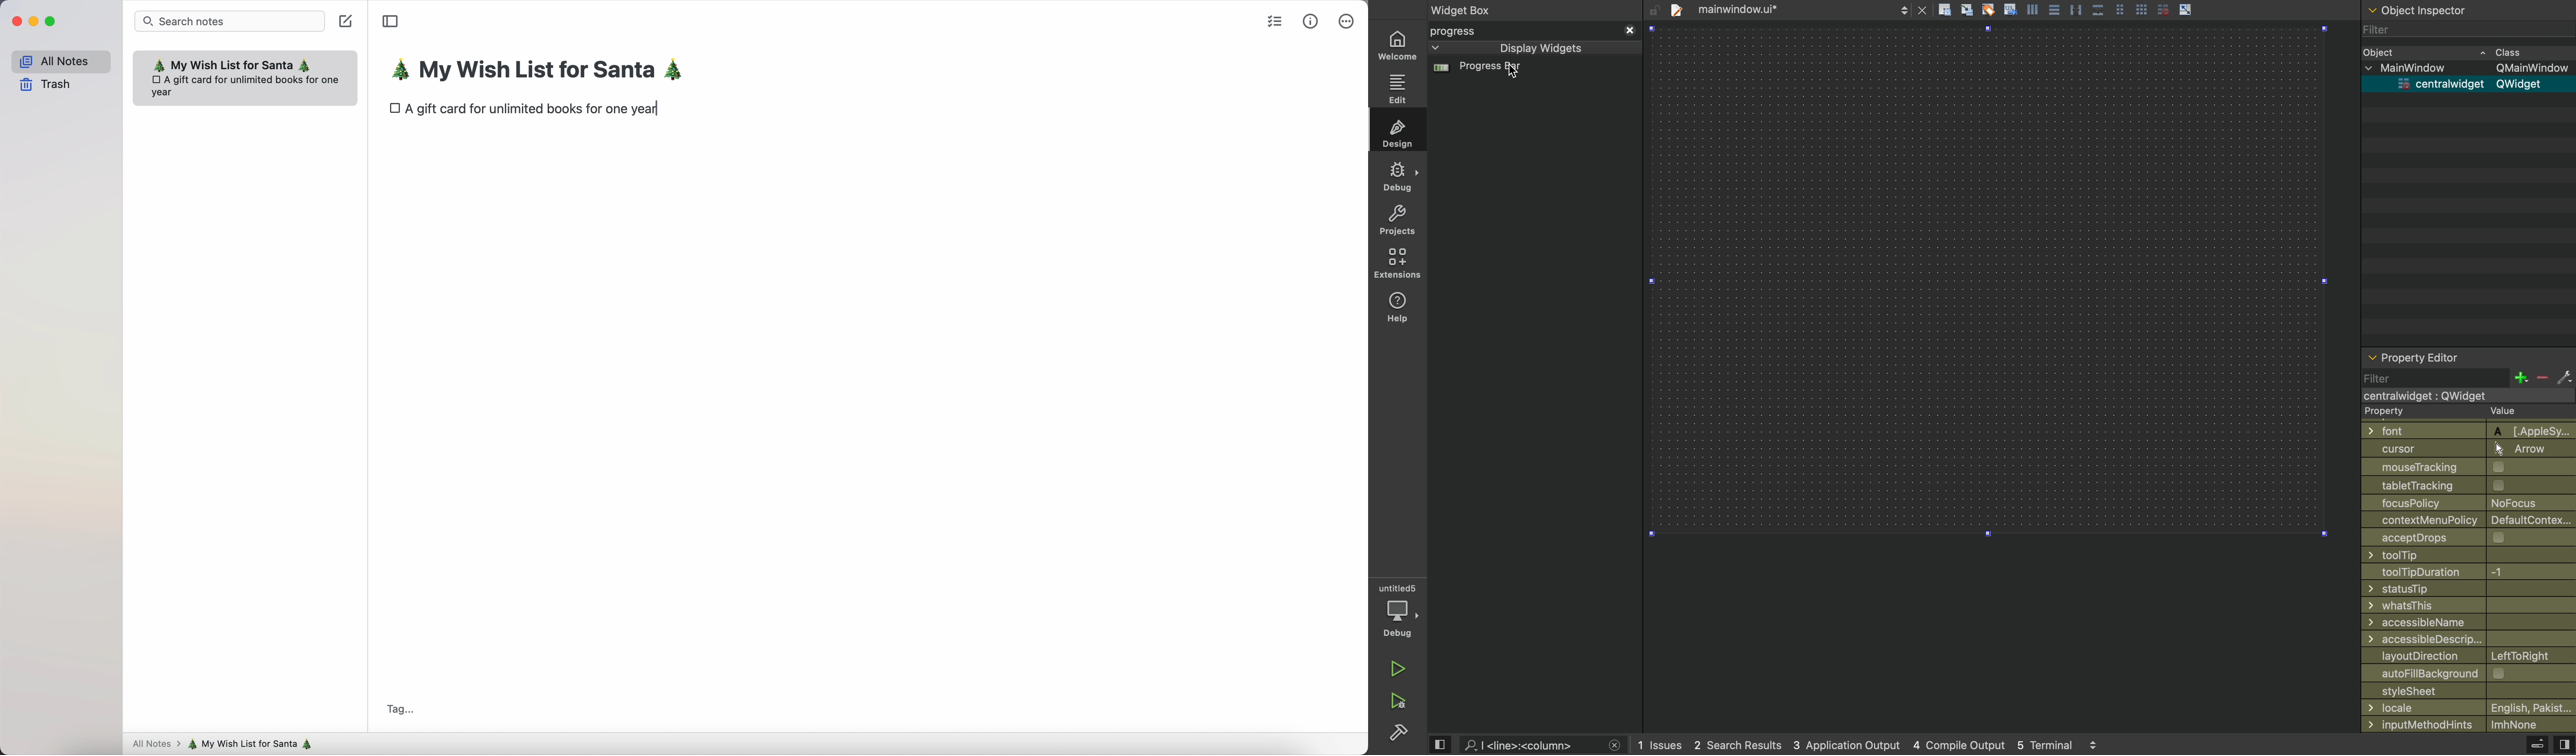  I want to click on centrawidget, so click(2463, 395).